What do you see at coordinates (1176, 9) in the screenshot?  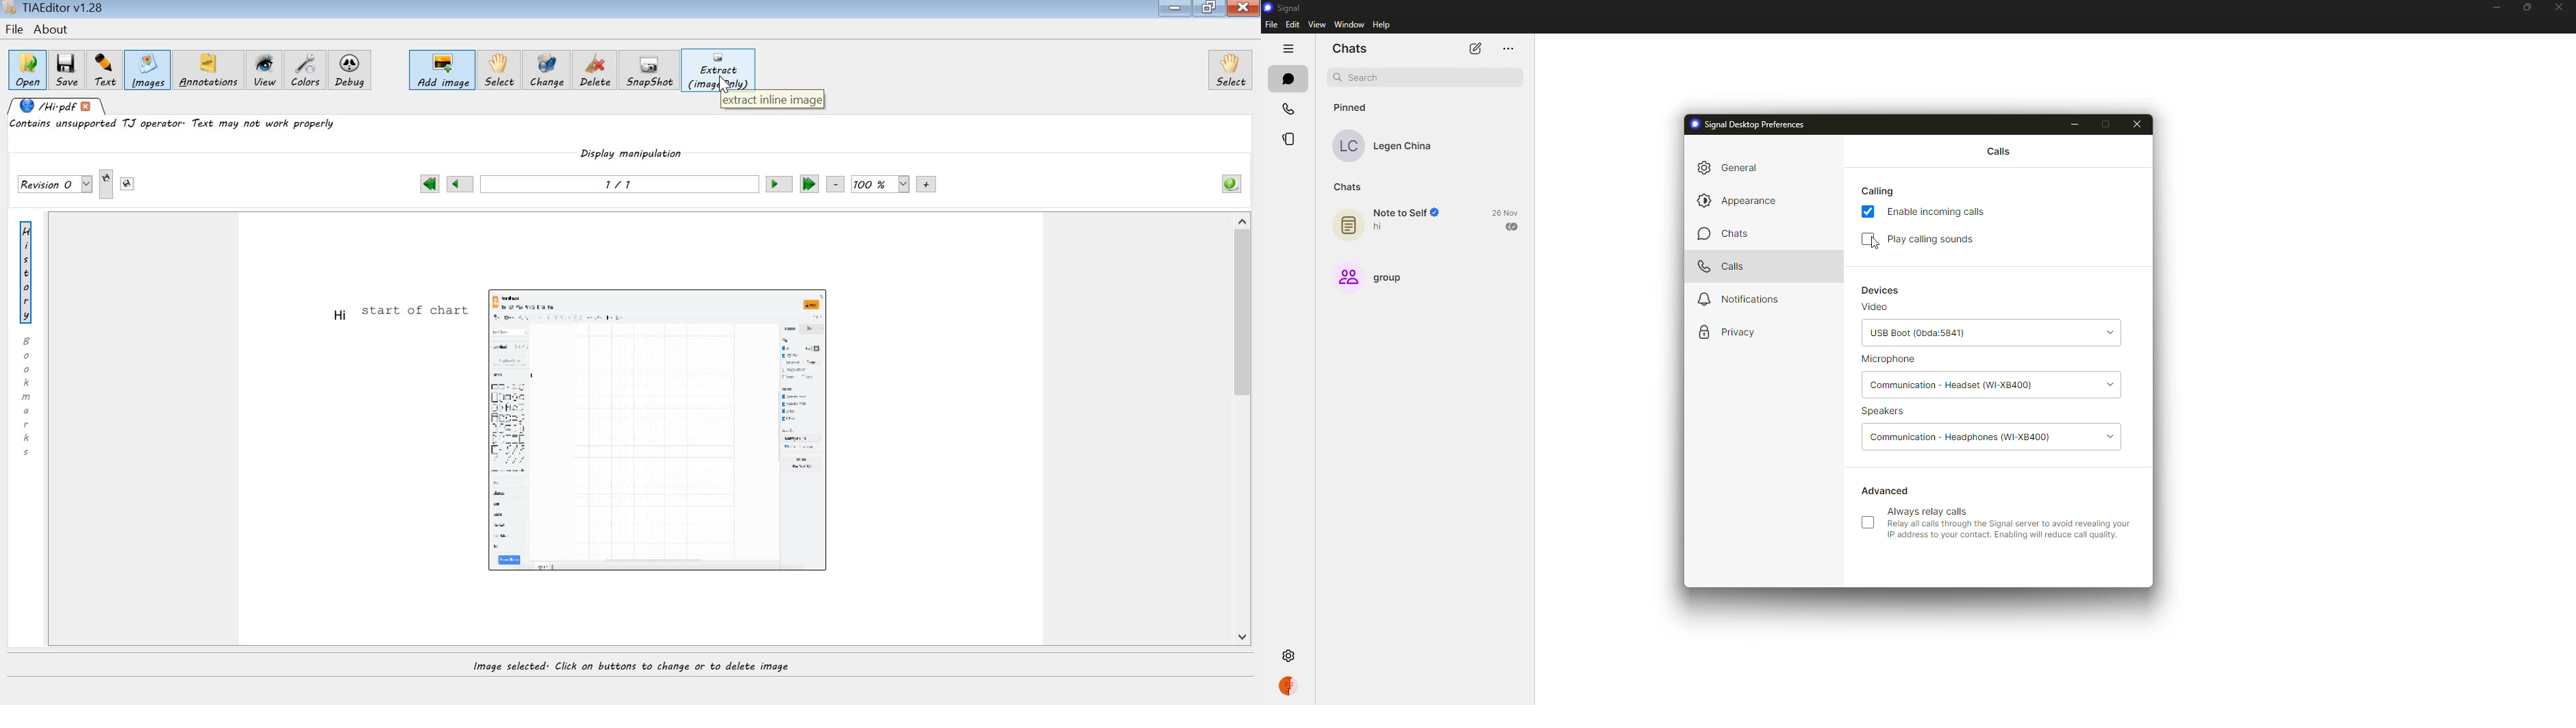 I see `minimize` at bounding box center [1176, 9].